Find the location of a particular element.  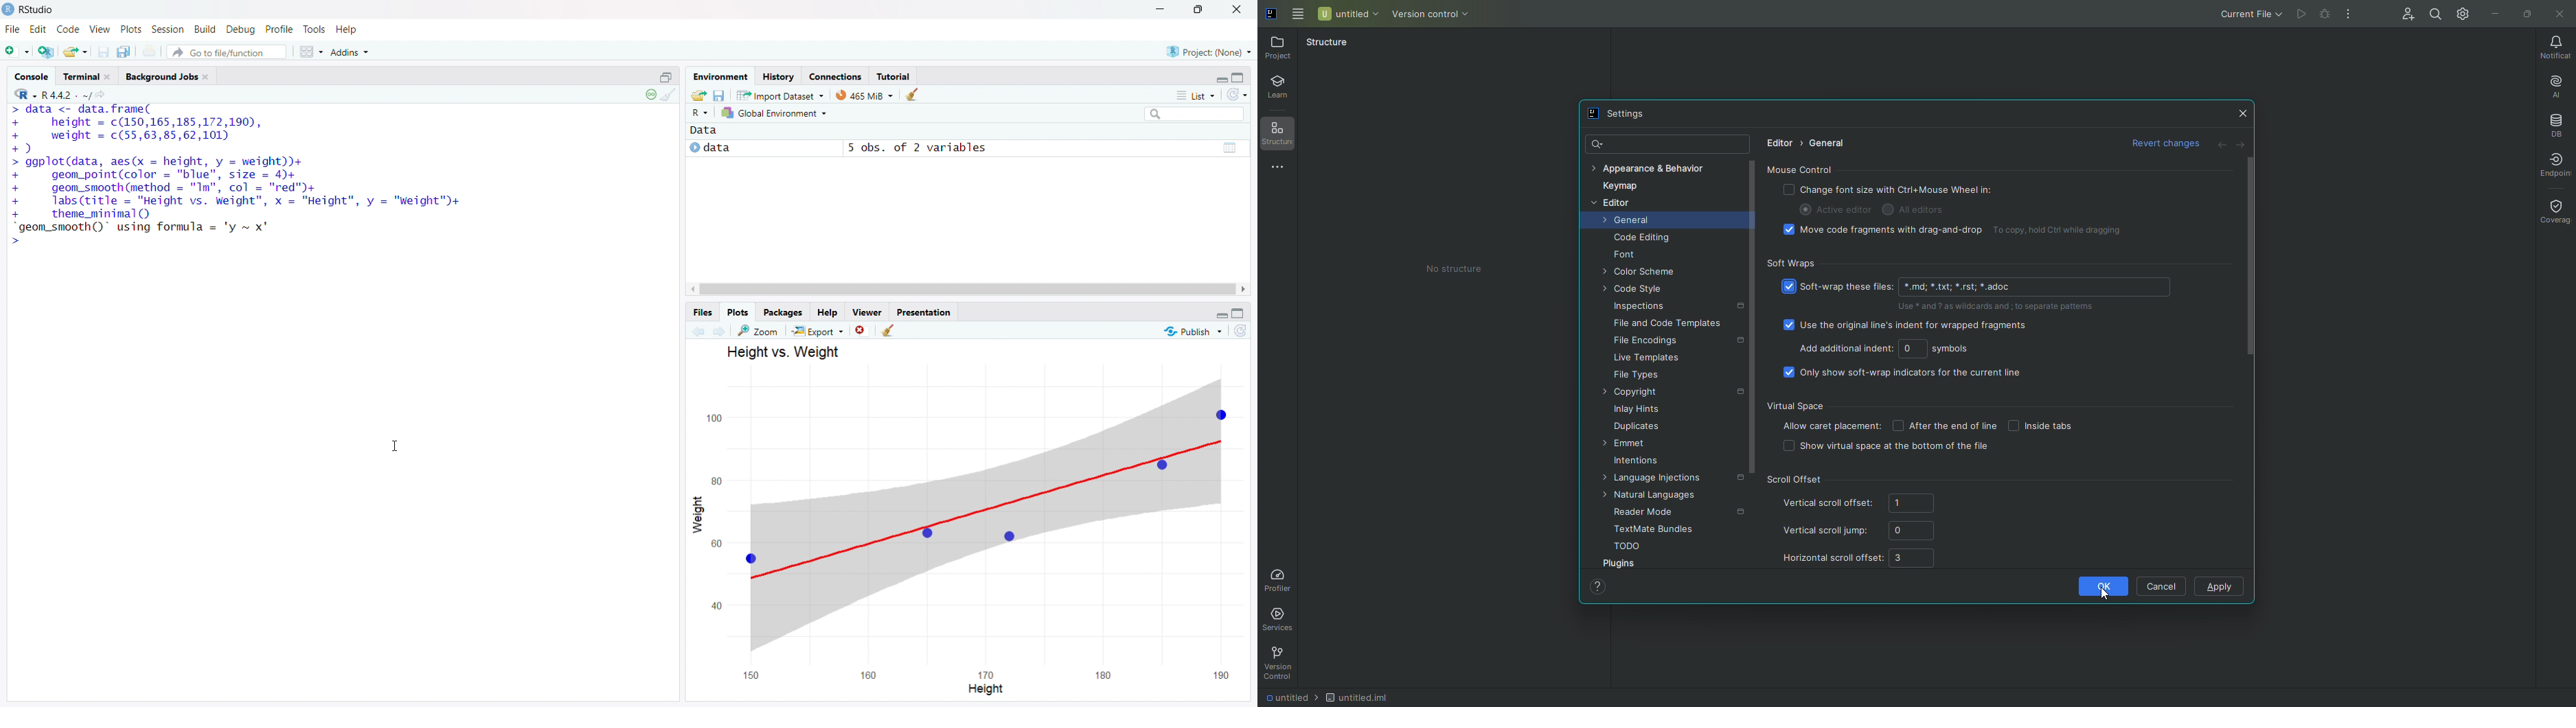

export is located at coordinates (819, 330).